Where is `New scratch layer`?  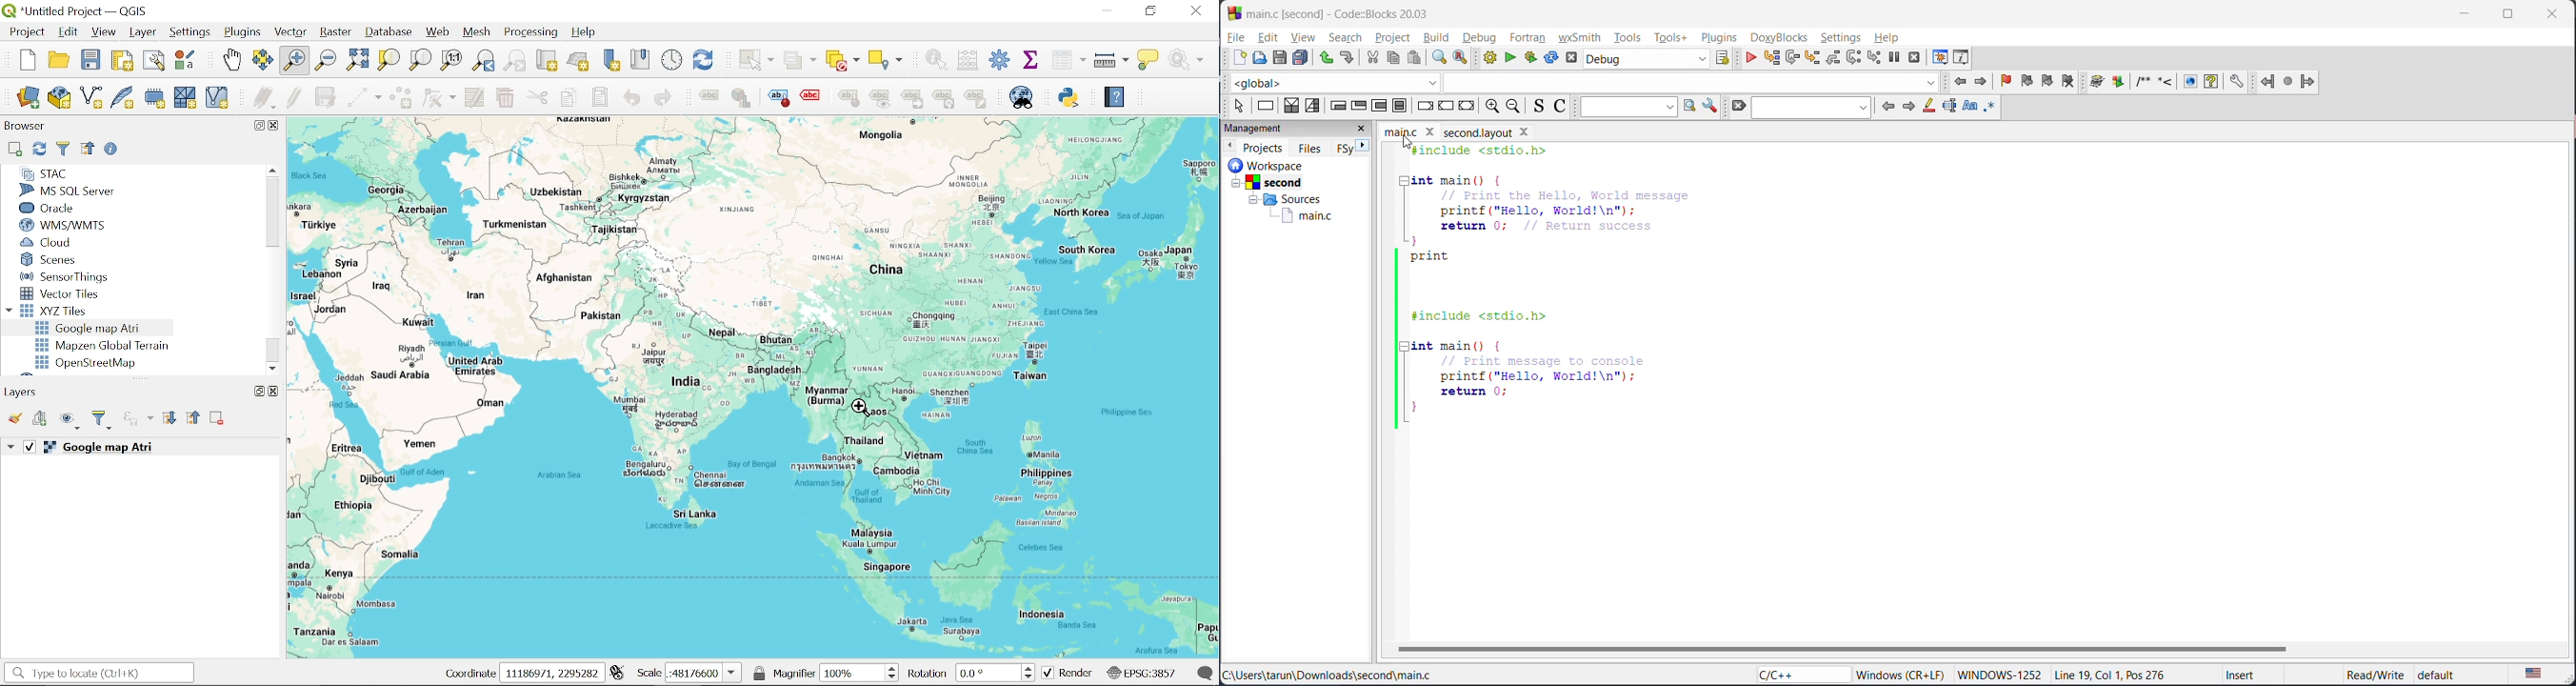 New scratch layer is located at coordinates (185, 99).